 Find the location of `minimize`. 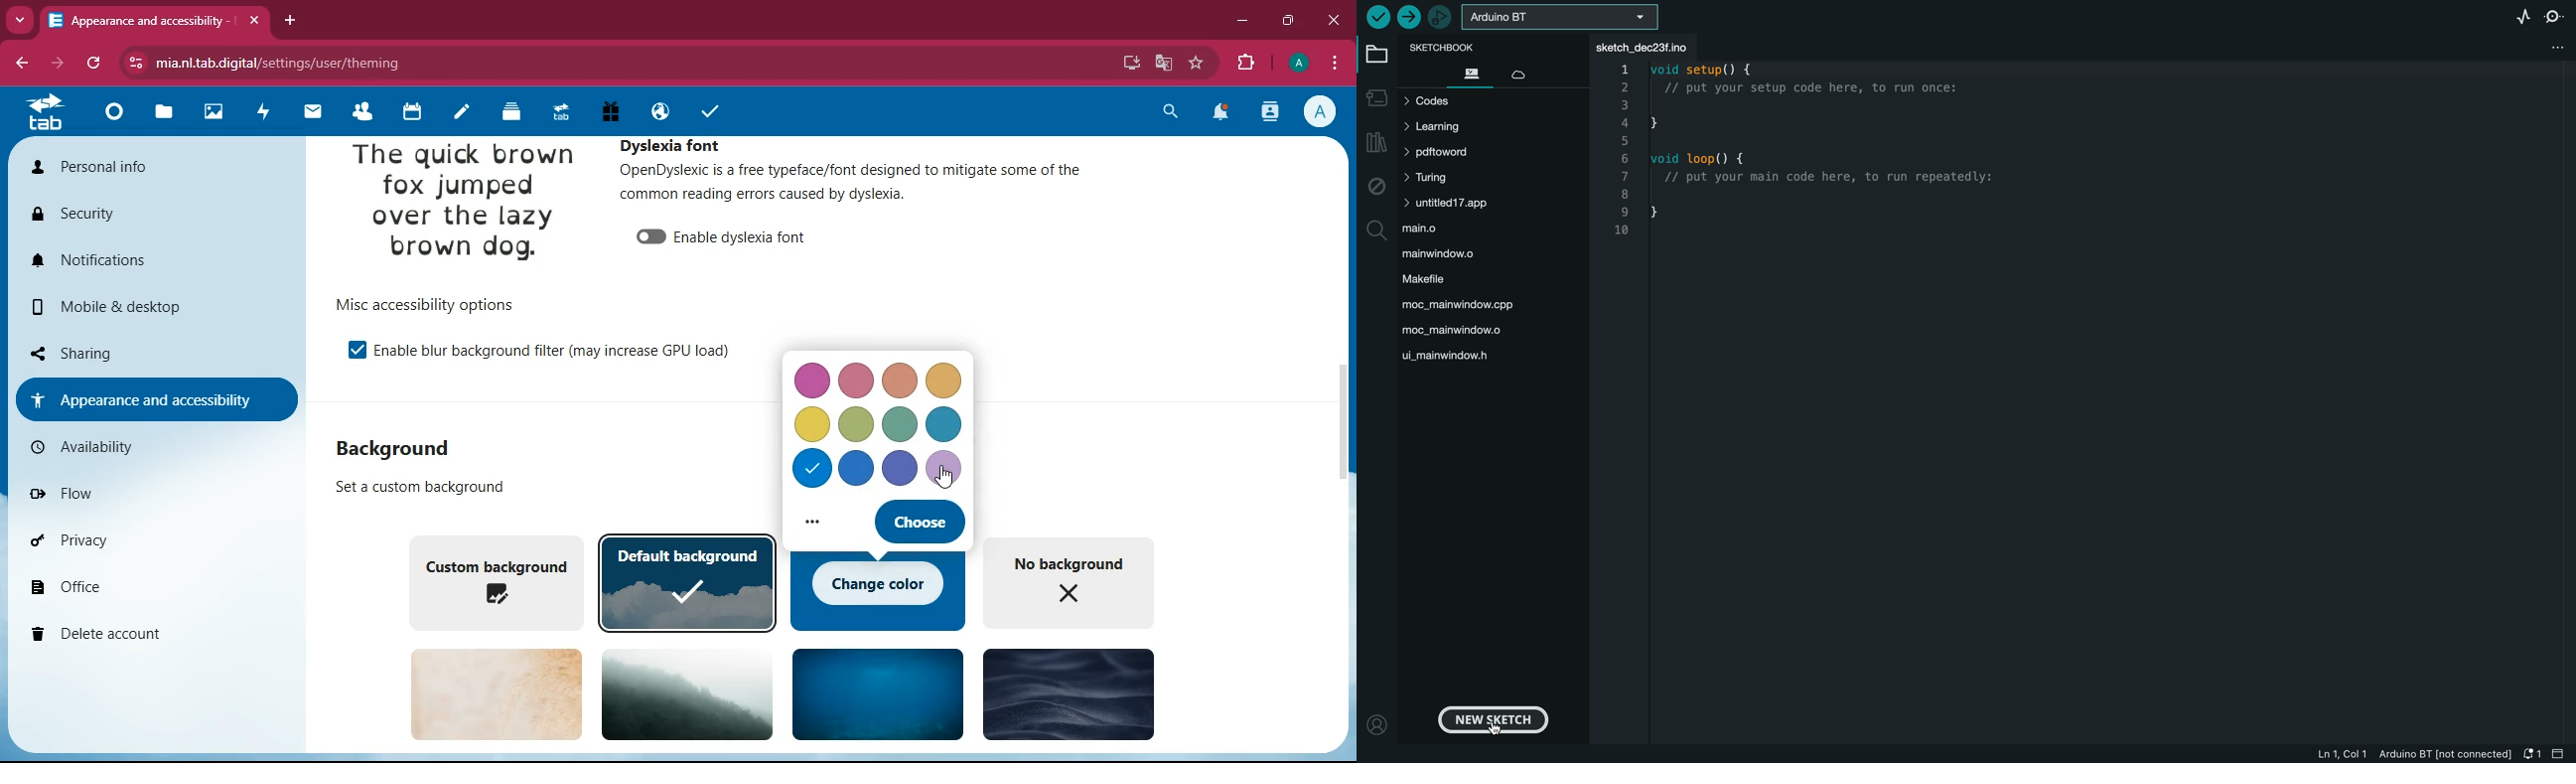

minimize is located at coordinates (1243, 21).